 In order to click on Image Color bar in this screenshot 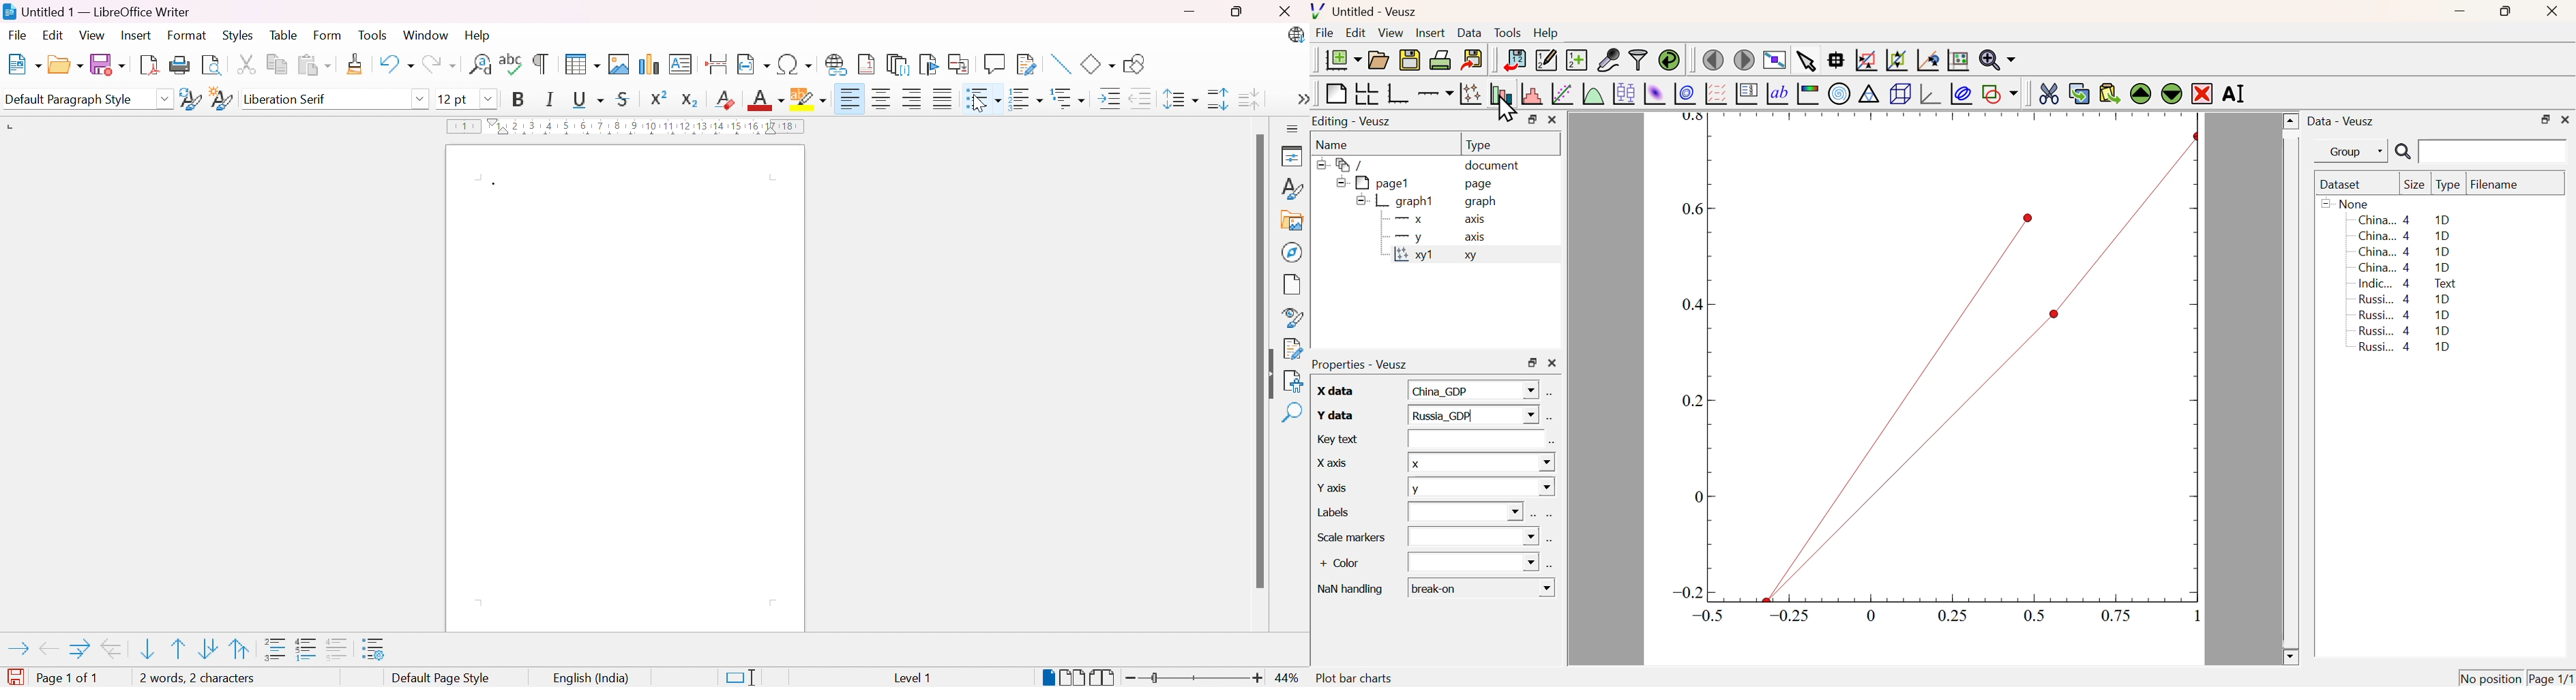, I will do `click(1808, 94)`.